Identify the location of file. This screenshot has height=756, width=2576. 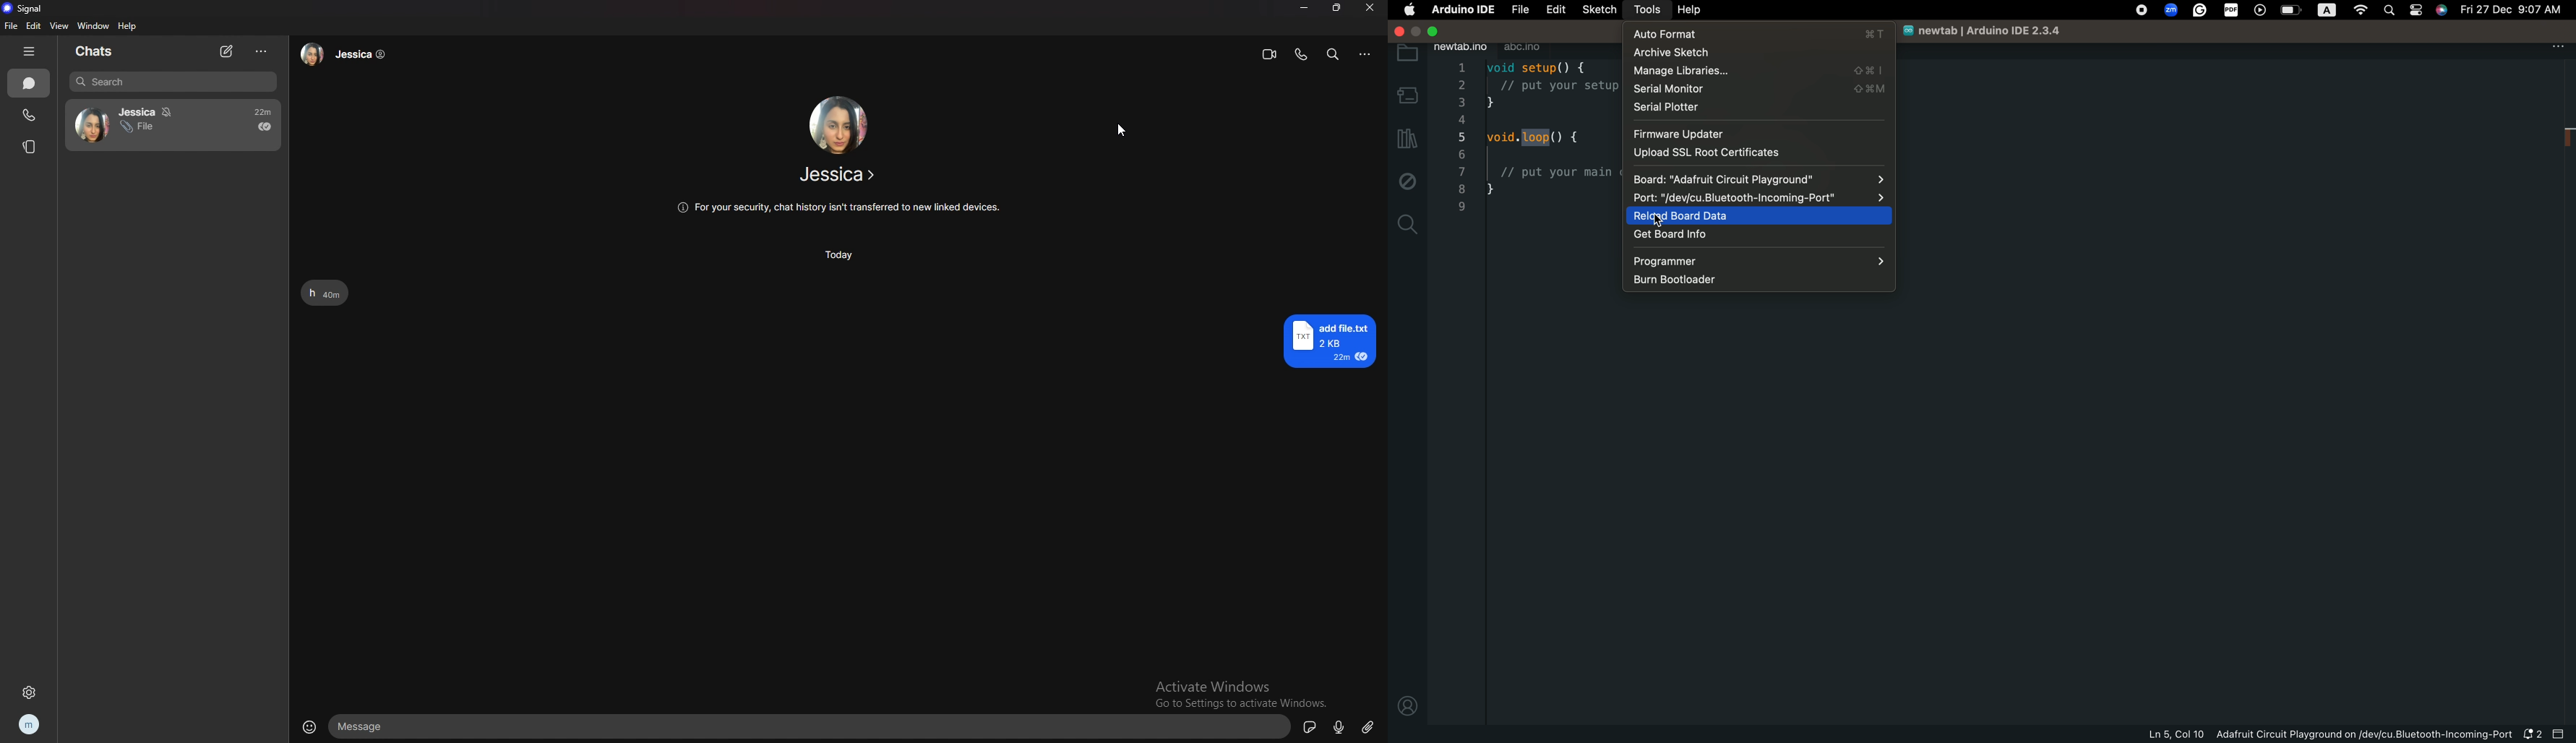
(12, 26).